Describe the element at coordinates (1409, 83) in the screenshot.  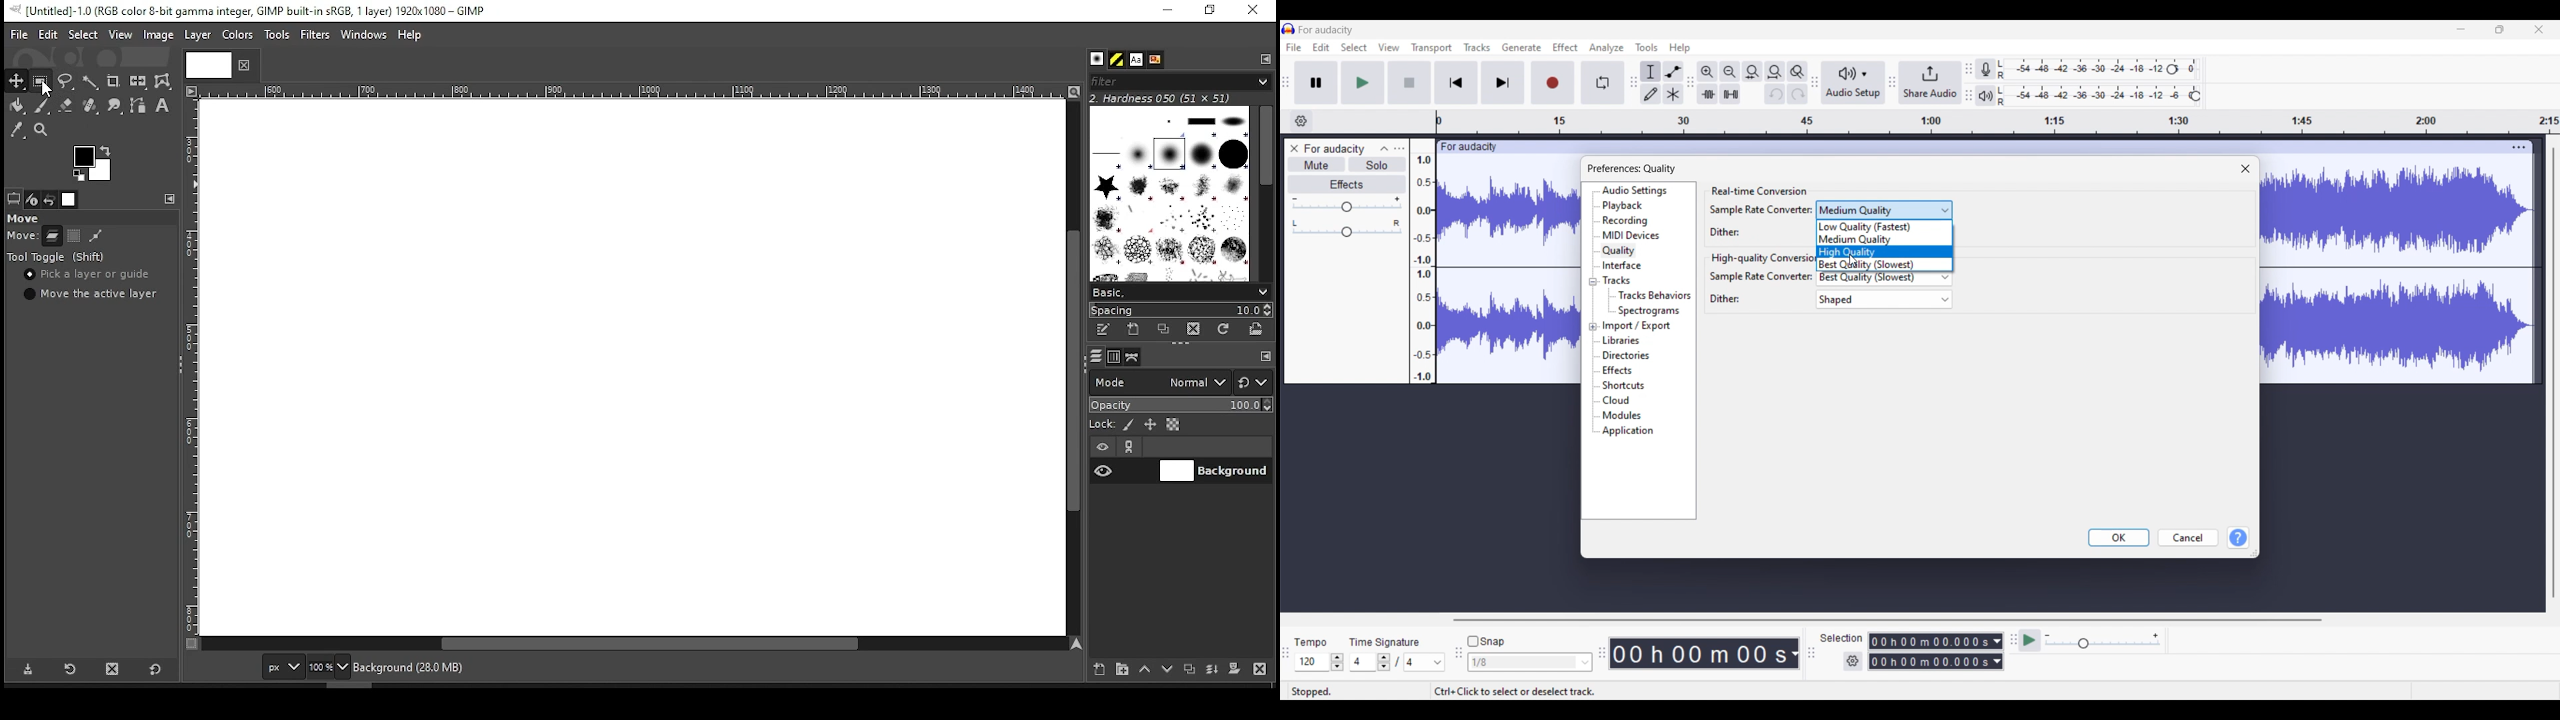
I see `Stop` at that location.